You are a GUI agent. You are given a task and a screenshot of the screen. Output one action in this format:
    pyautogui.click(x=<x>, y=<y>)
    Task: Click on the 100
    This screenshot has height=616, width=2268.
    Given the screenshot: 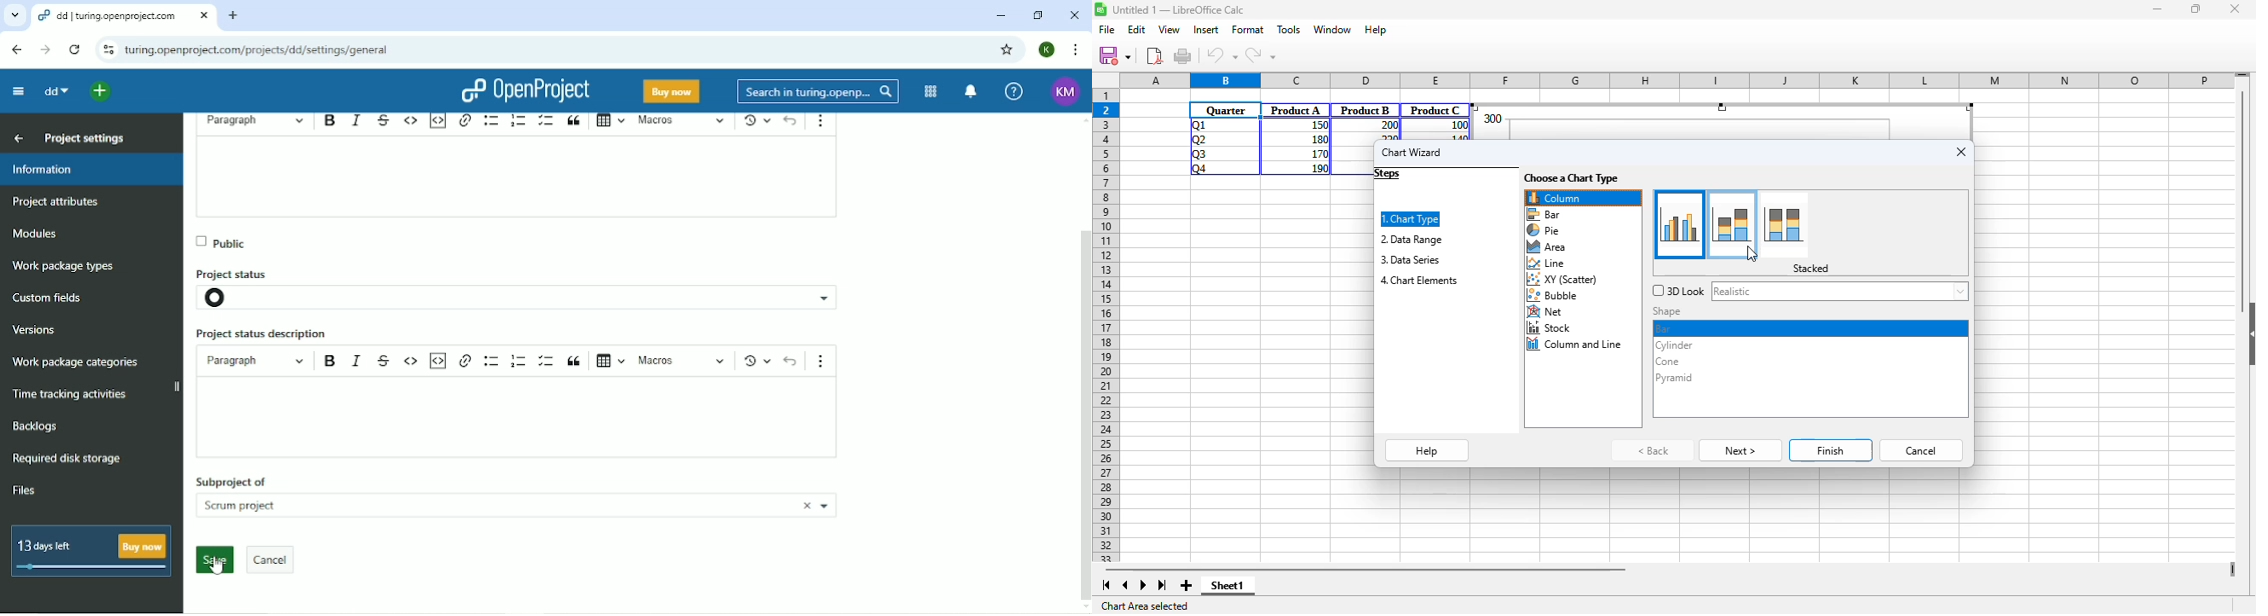 What is the action you would take?
    pyautogui.click(x=1459, y=125)
    